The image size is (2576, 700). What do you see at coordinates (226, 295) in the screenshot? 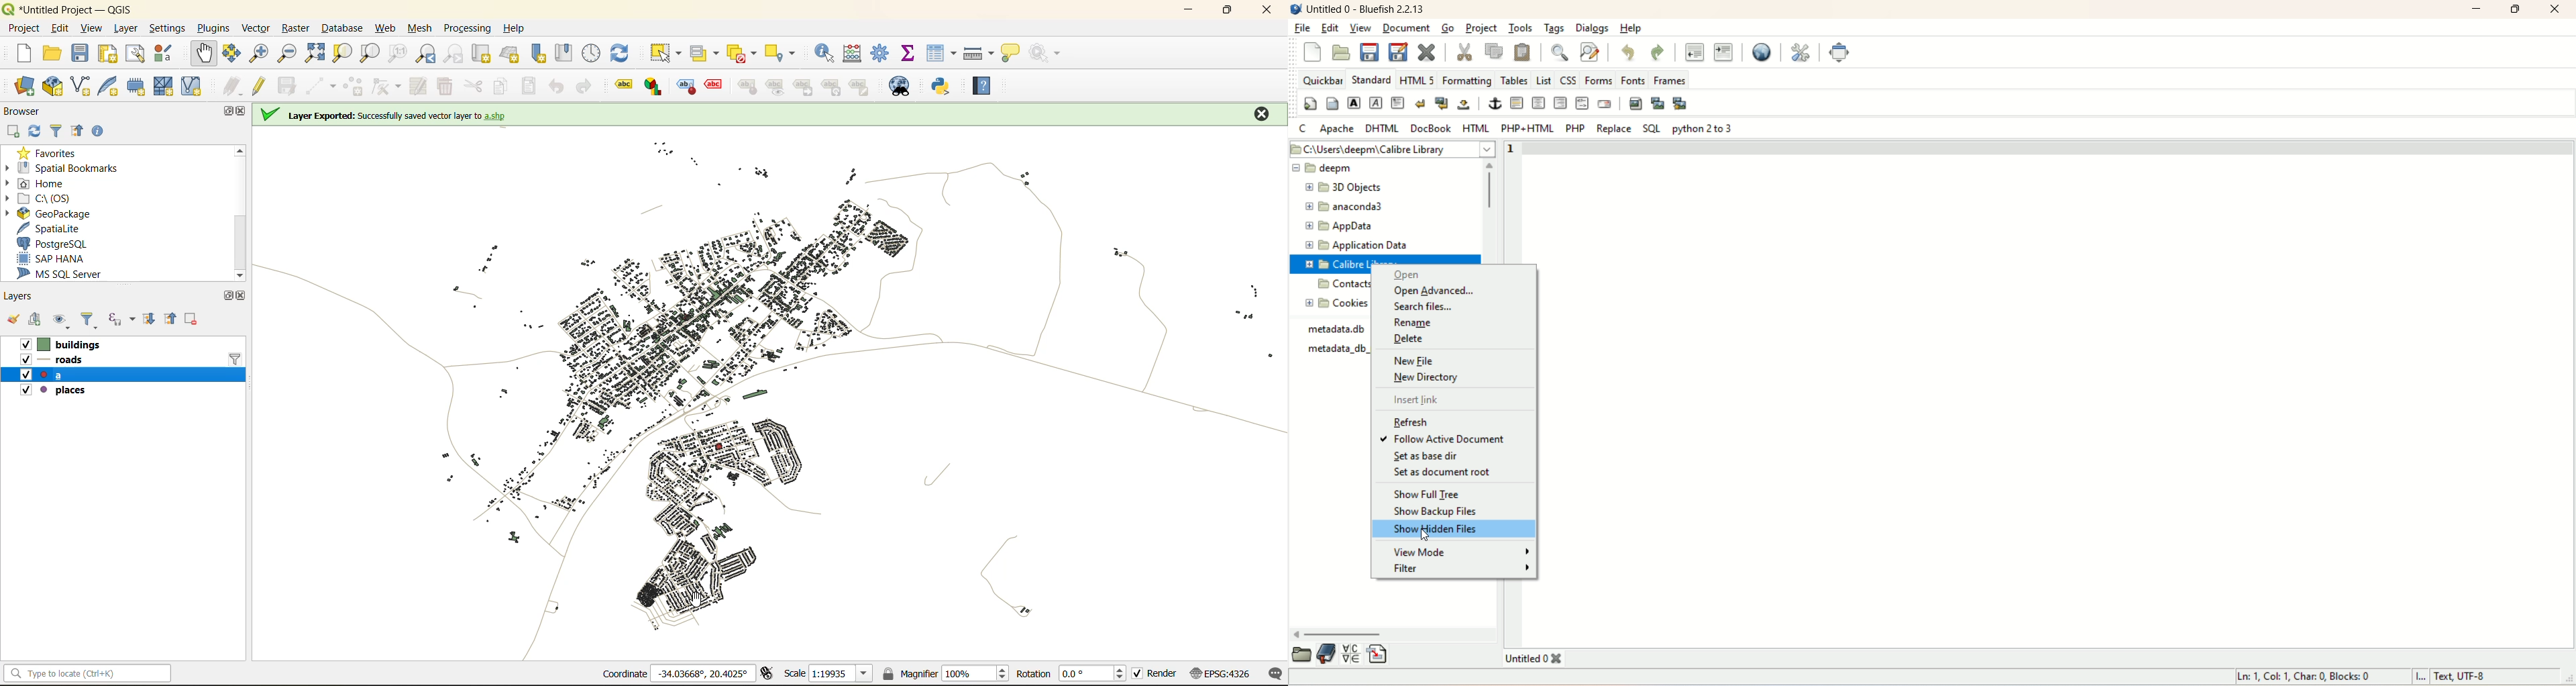
I see `maximize` at bounding box center [226, 295].